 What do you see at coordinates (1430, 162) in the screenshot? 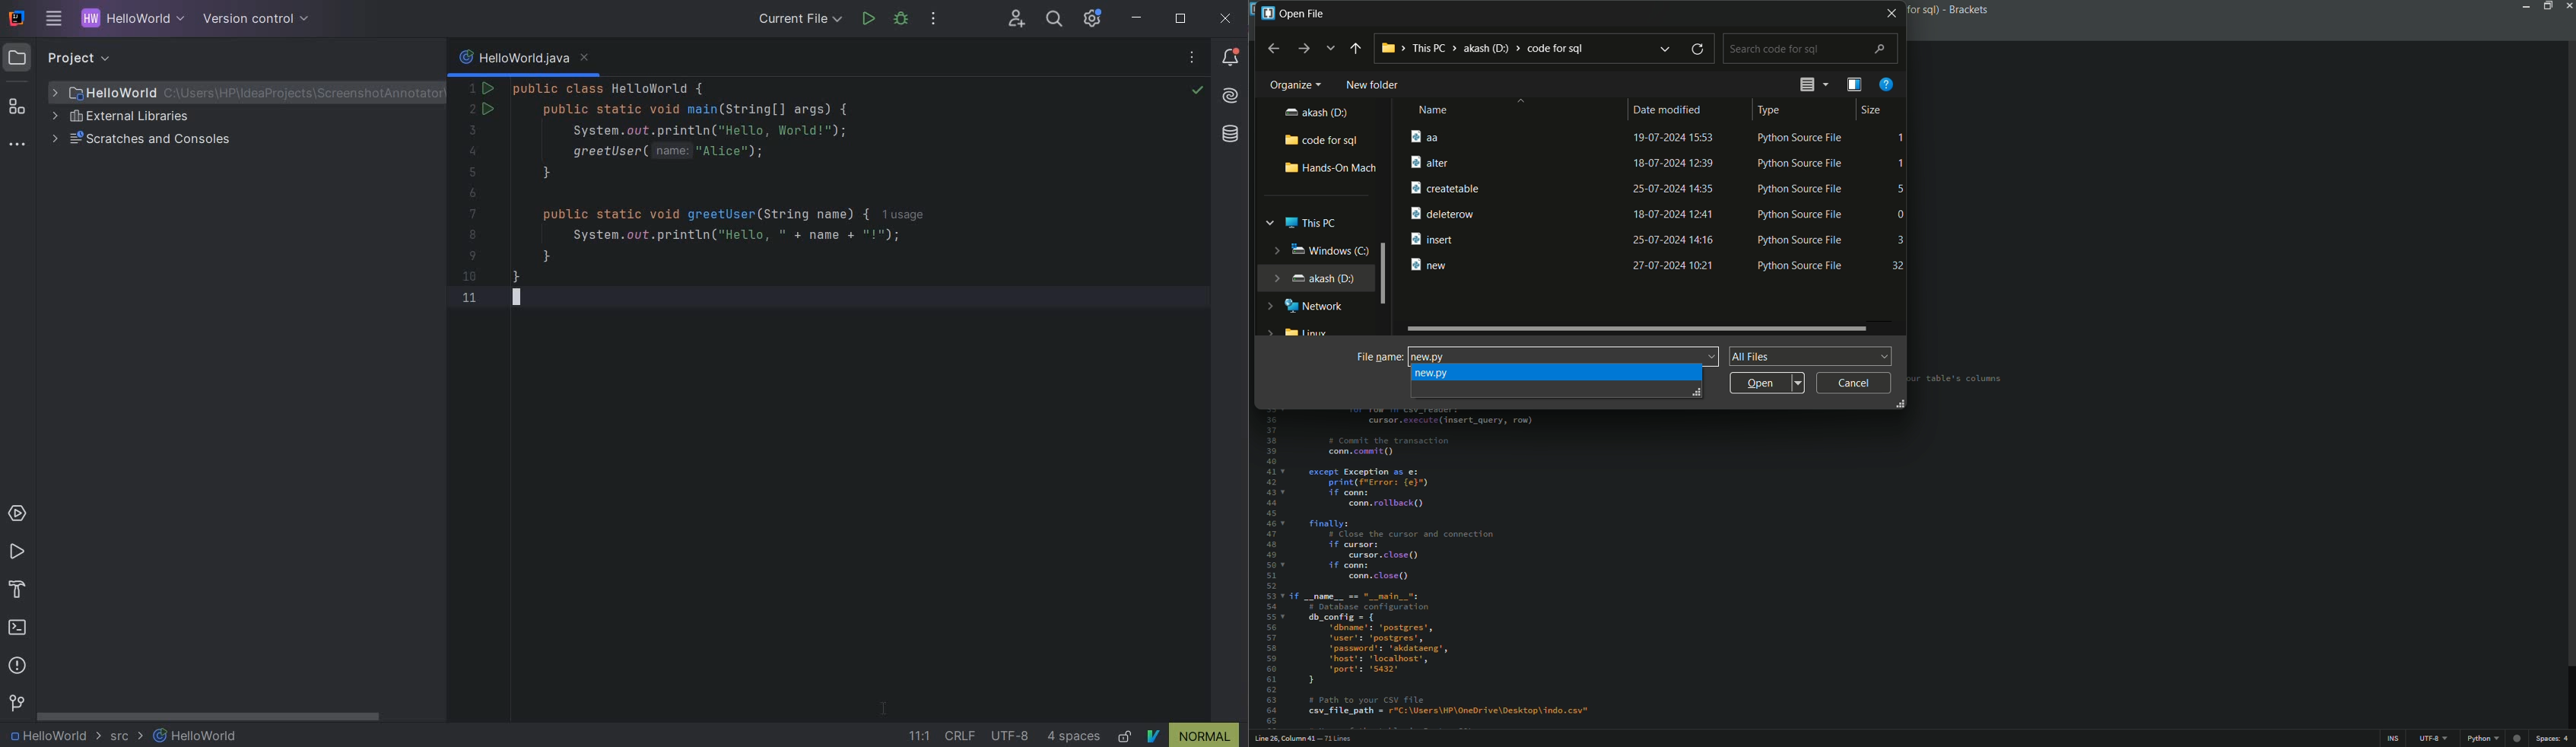
I see `alter` at bounding box center [1430, 162].